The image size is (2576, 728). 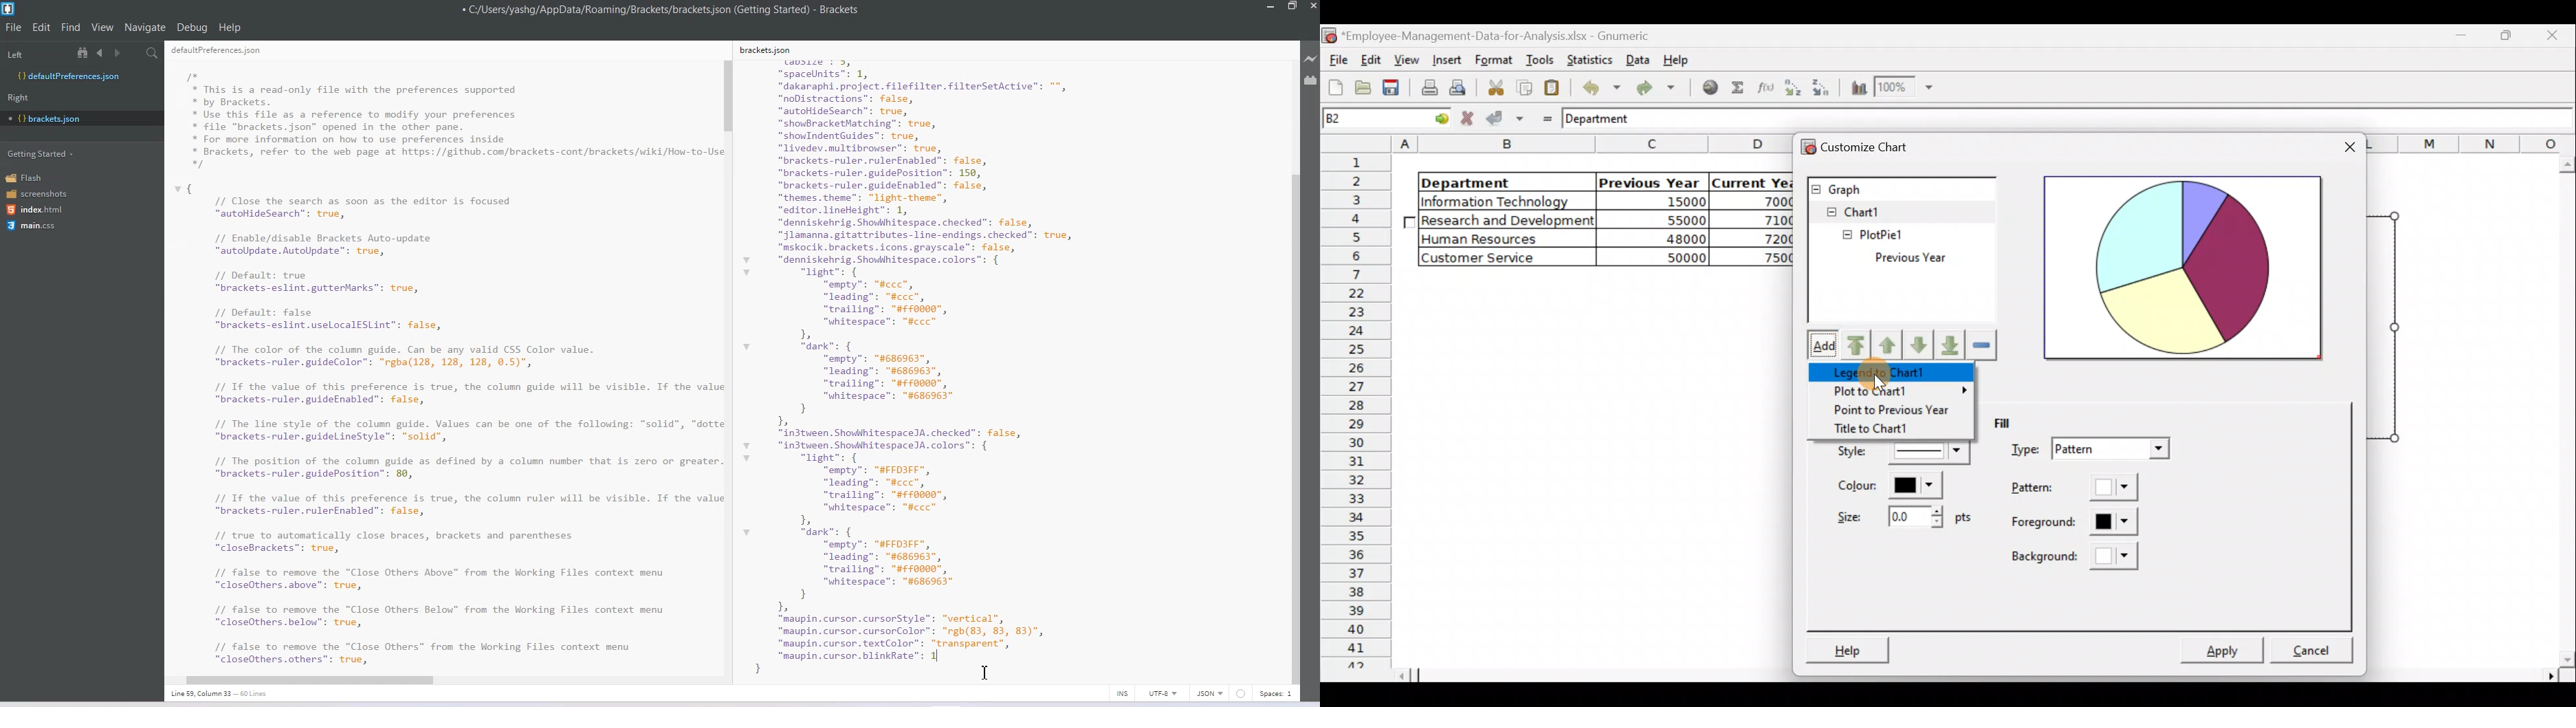 What do you see at coordinates (1359, 410) in the screenshot?
I see `Rows` at bounding box center [1359, 410].